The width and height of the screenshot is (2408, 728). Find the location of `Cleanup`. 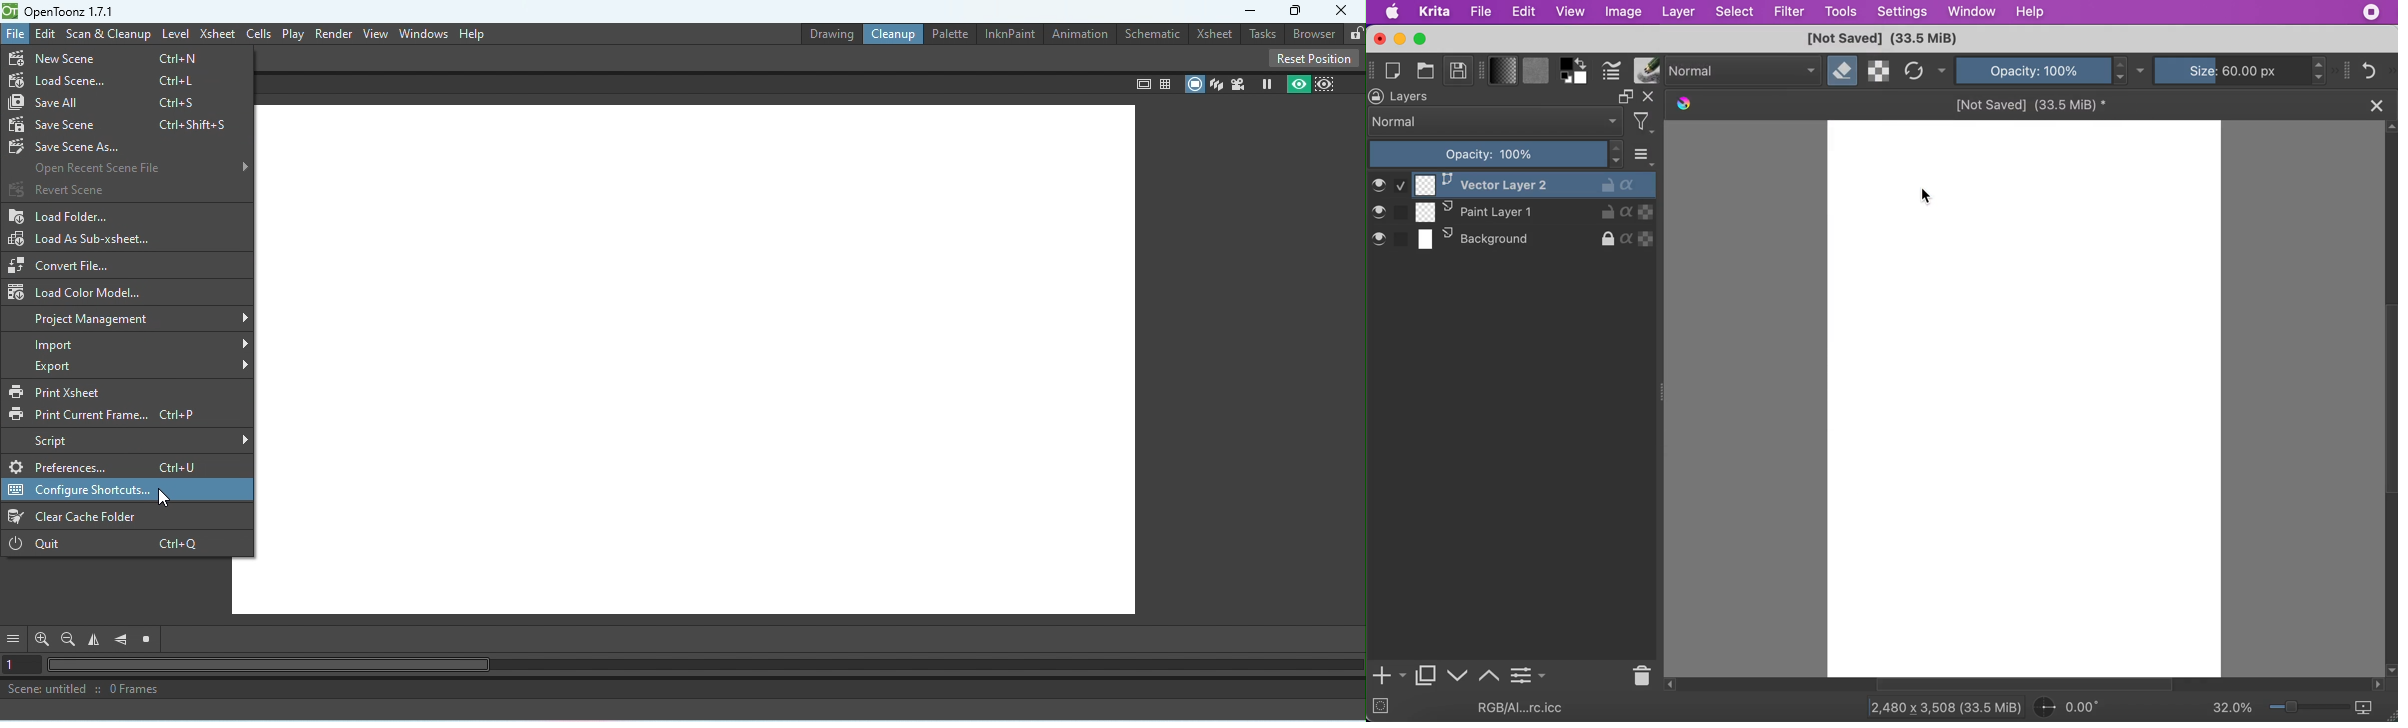

Cleanup is located at coordinates (897, 35).